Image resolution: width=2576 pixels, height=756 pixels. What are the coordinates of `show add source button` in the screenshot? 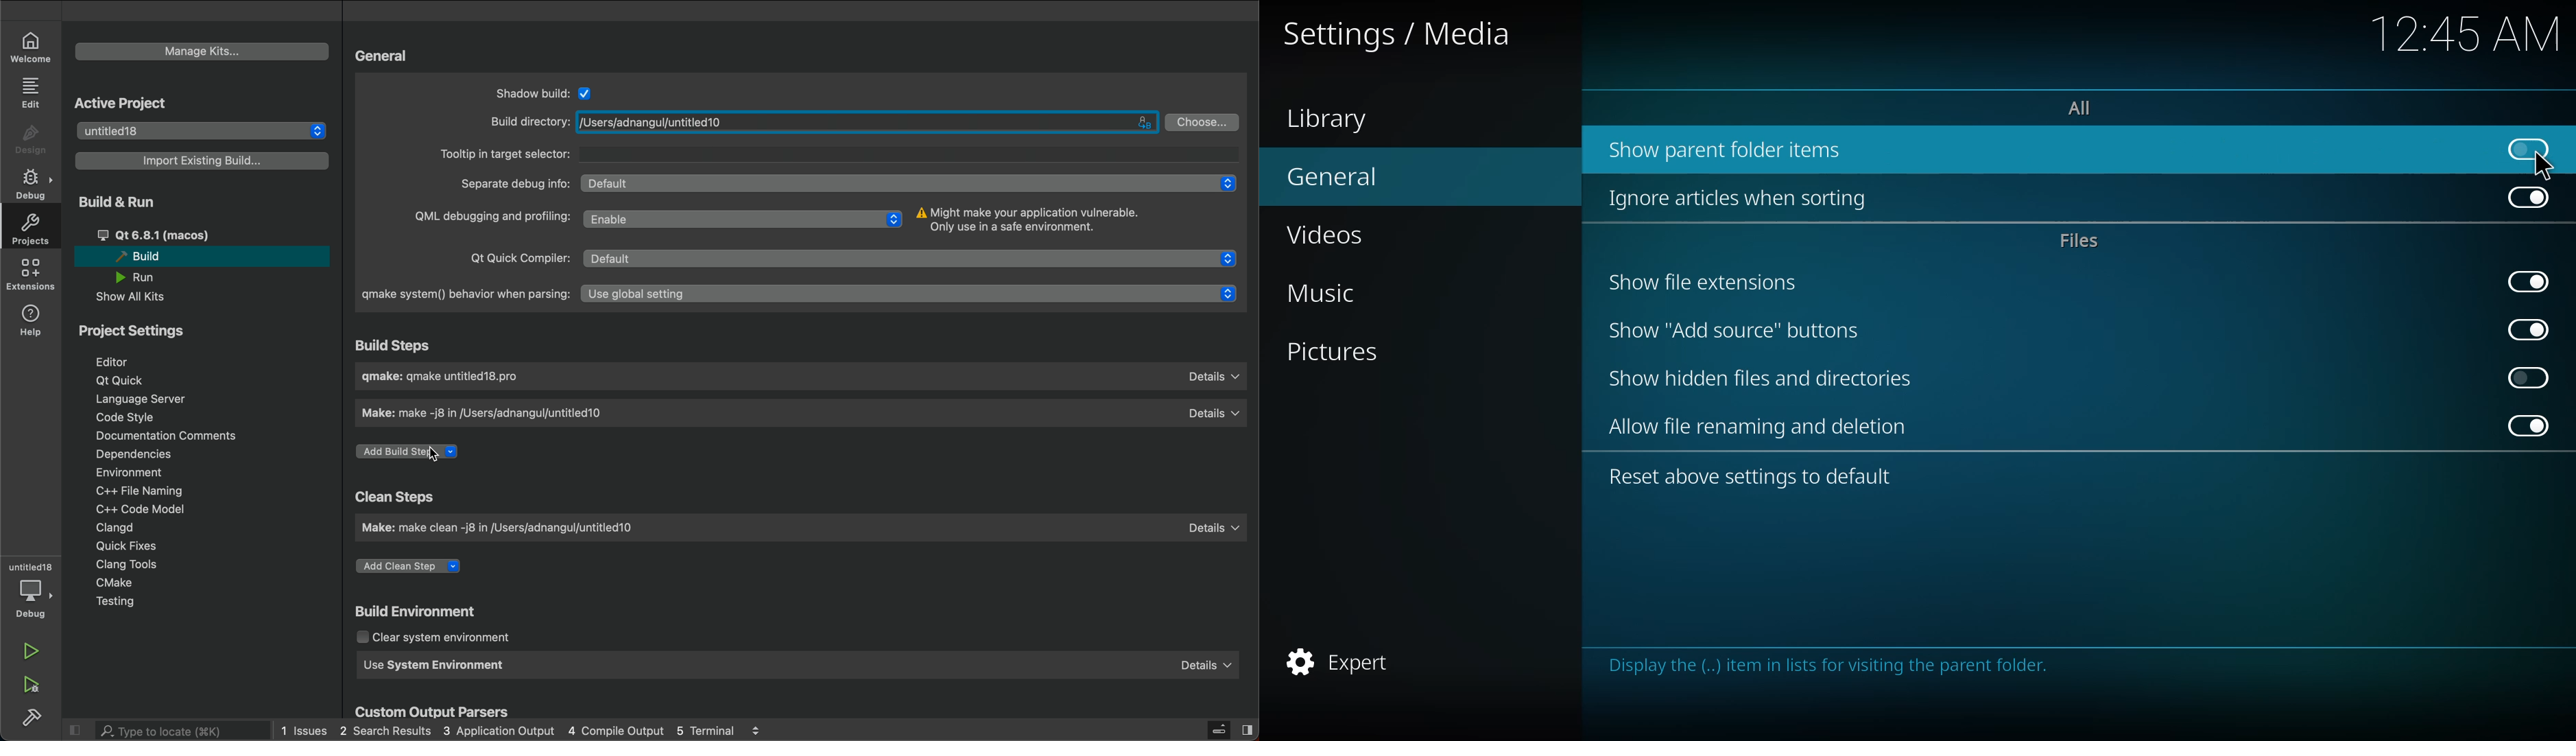 It's located at (1735, 331).